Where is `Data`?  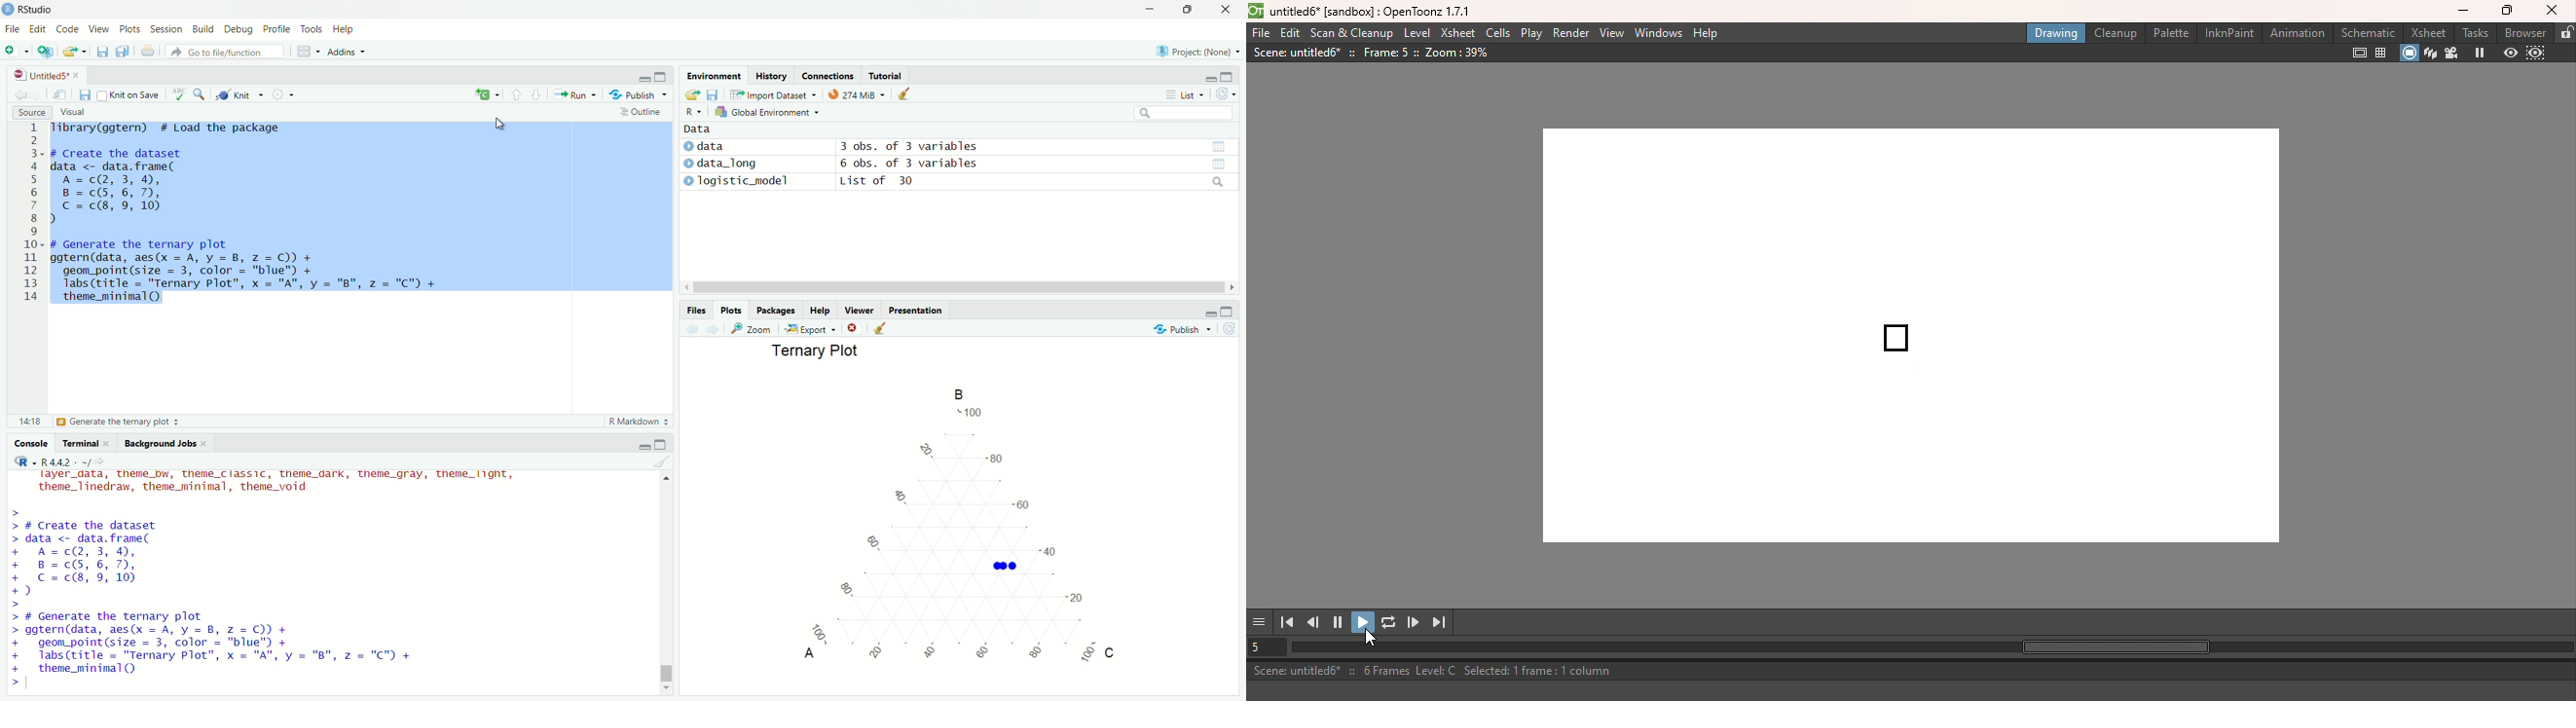 Data is located at coordinates (695, 128).